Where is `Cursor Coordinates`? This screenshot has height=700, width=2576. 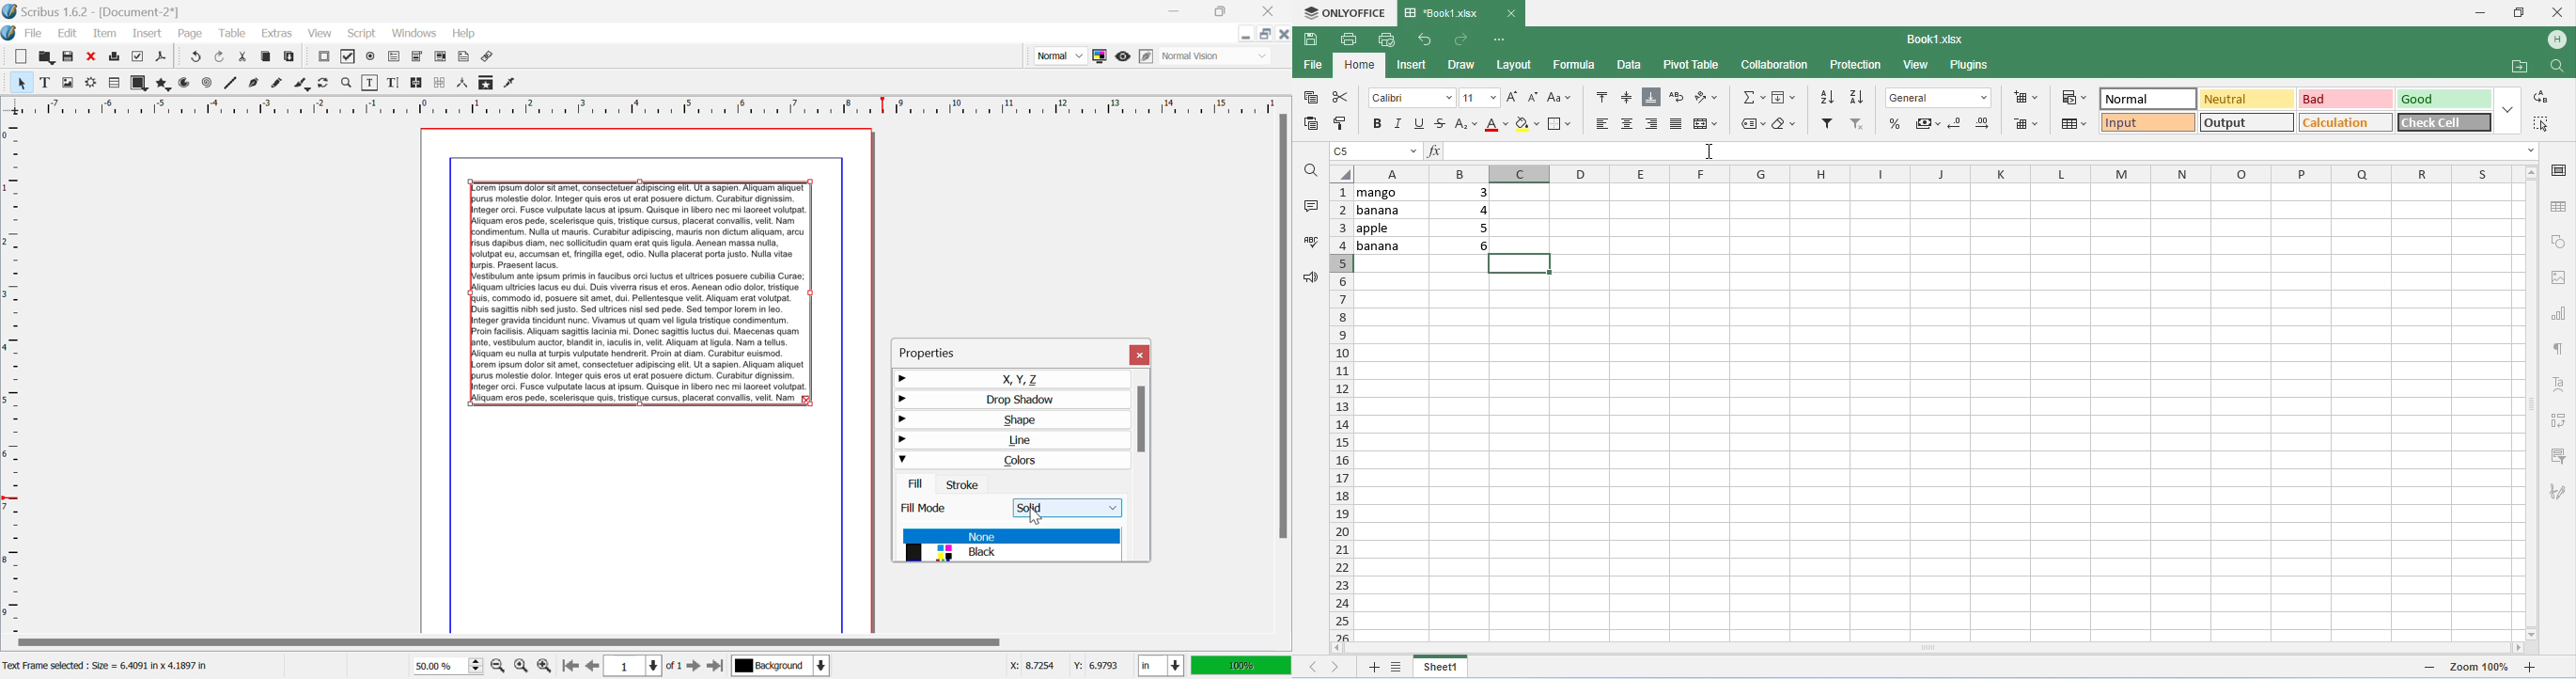 Cursor Coordinates is located at coordinates (1064, 666).